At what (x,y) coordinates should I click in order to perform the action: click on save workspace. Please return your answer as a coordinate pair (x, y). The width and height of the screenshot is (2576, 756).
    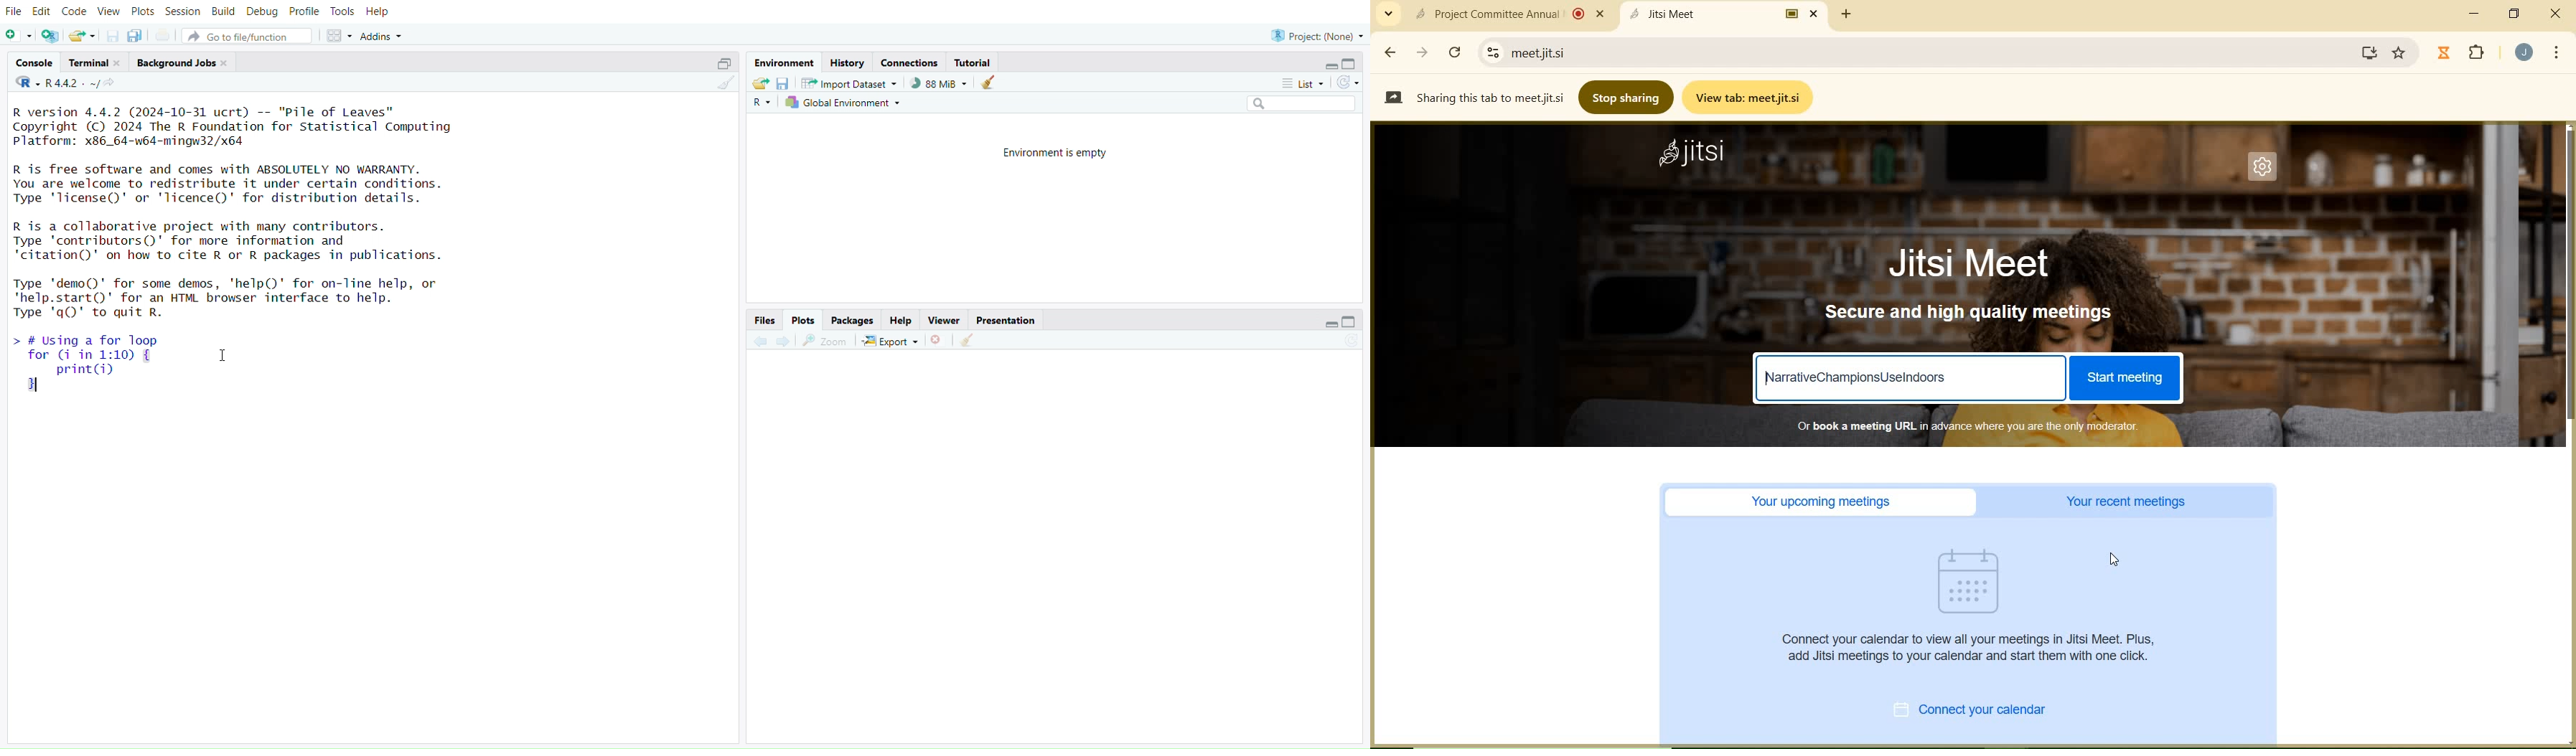
    Looking at the image, I should click on (785, 84).